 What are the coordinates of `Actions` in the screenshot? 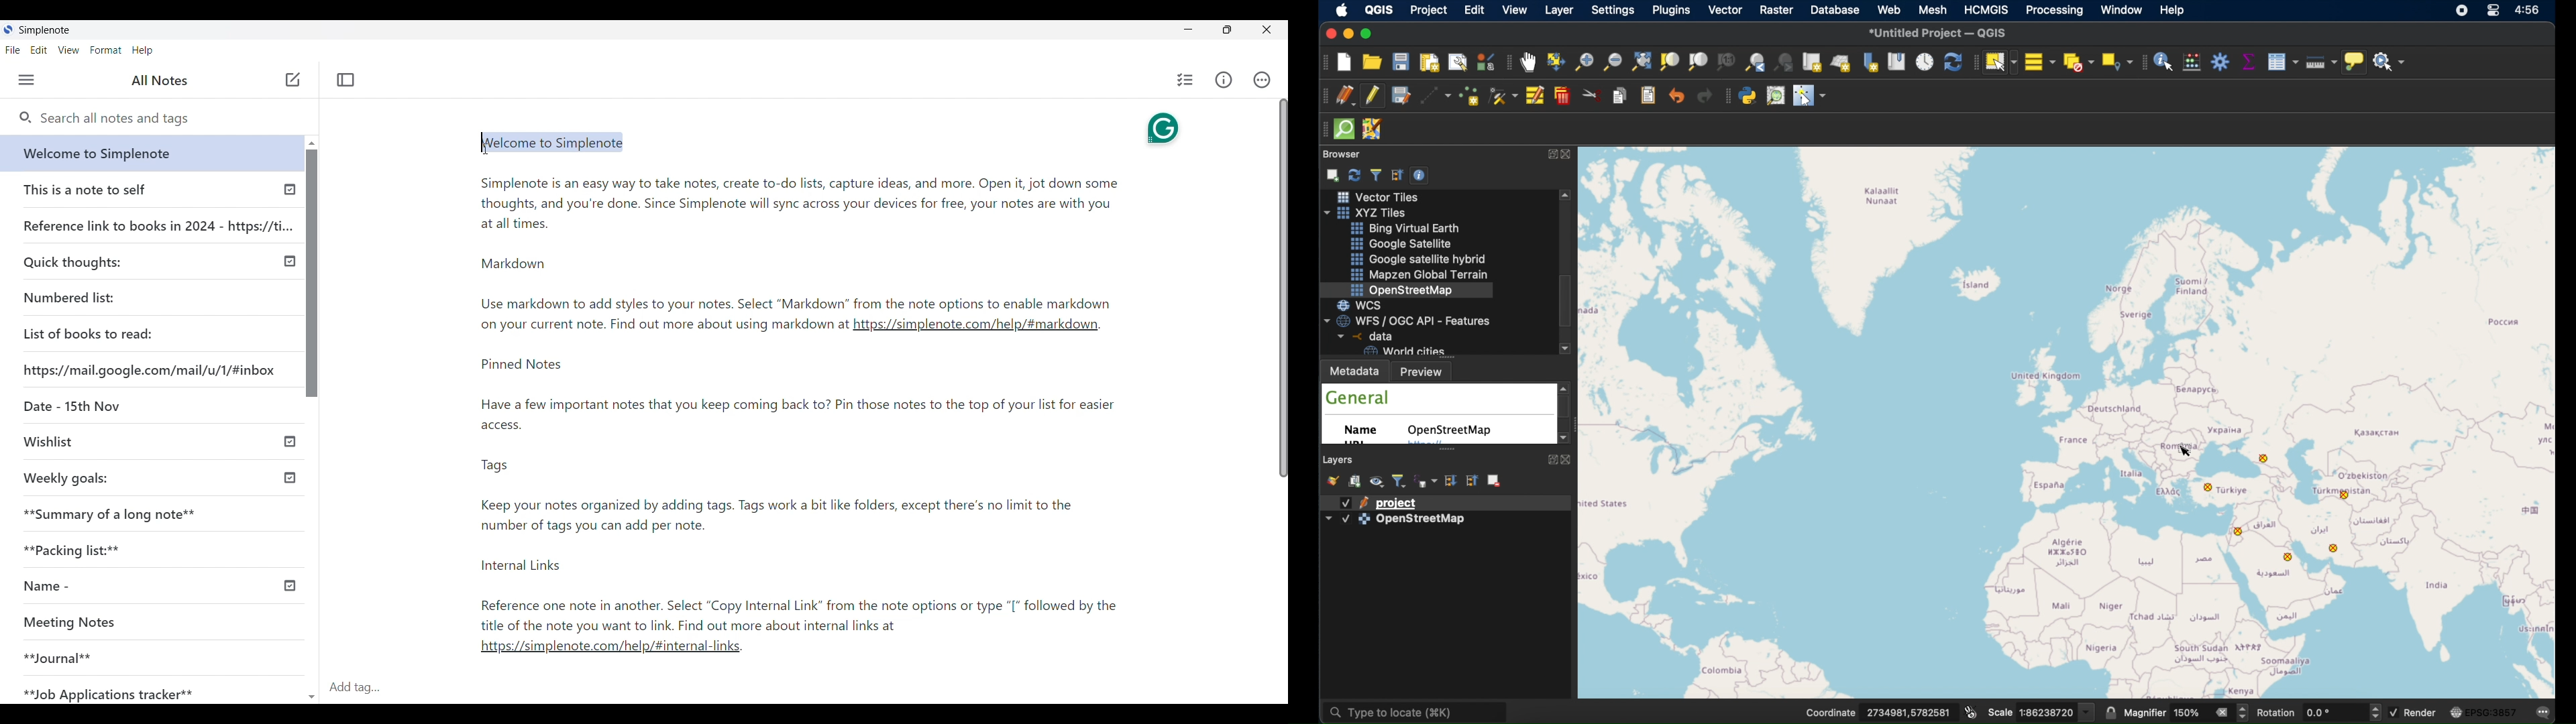 It's located at (1263, 80).